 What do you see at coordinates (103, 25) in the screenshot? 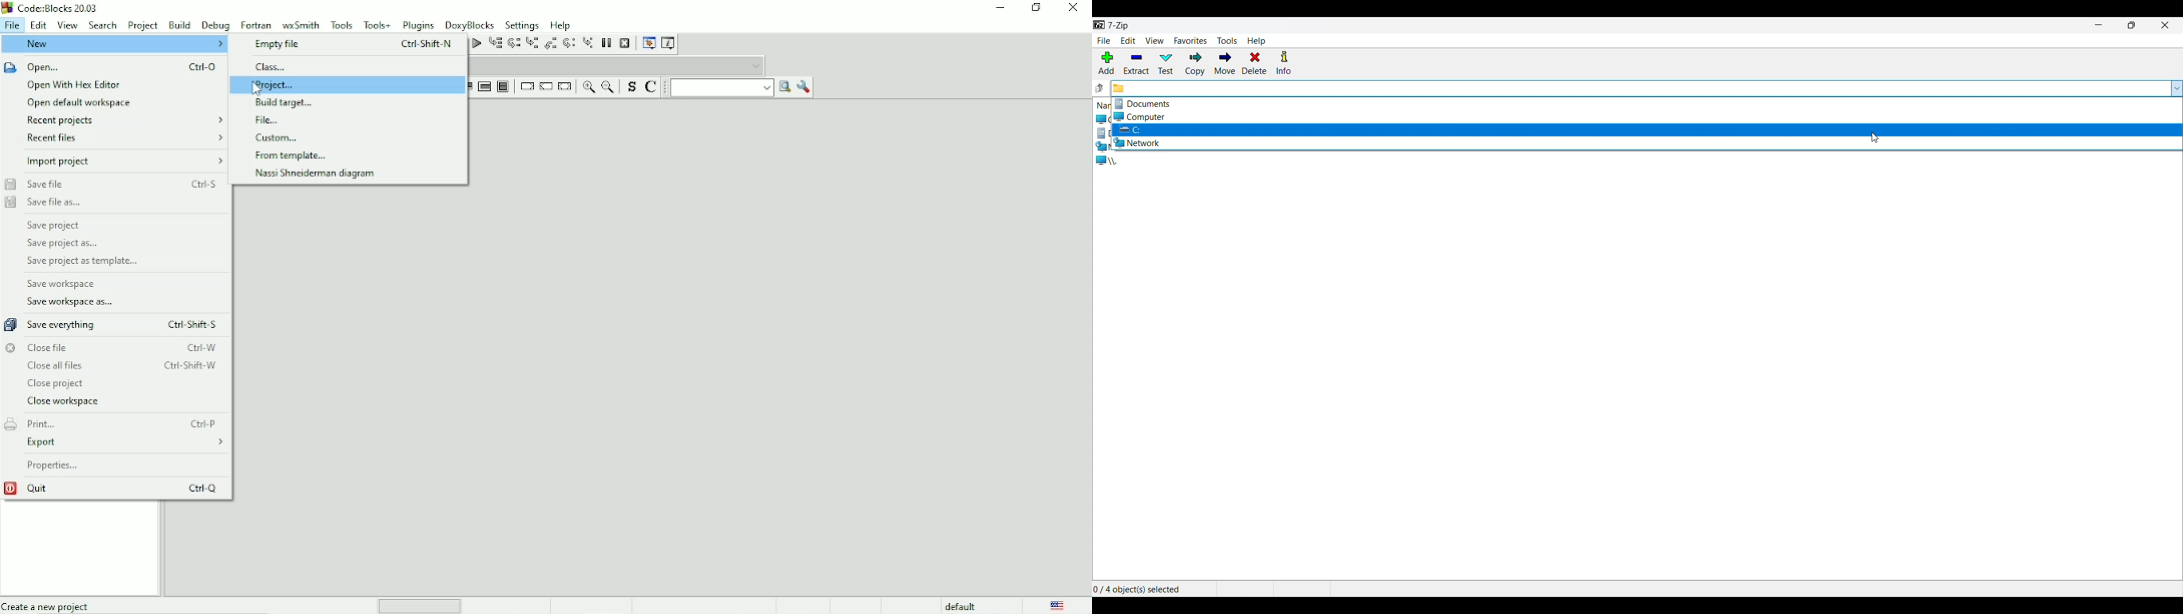
I see `Search` at bounding box center [103, 25].